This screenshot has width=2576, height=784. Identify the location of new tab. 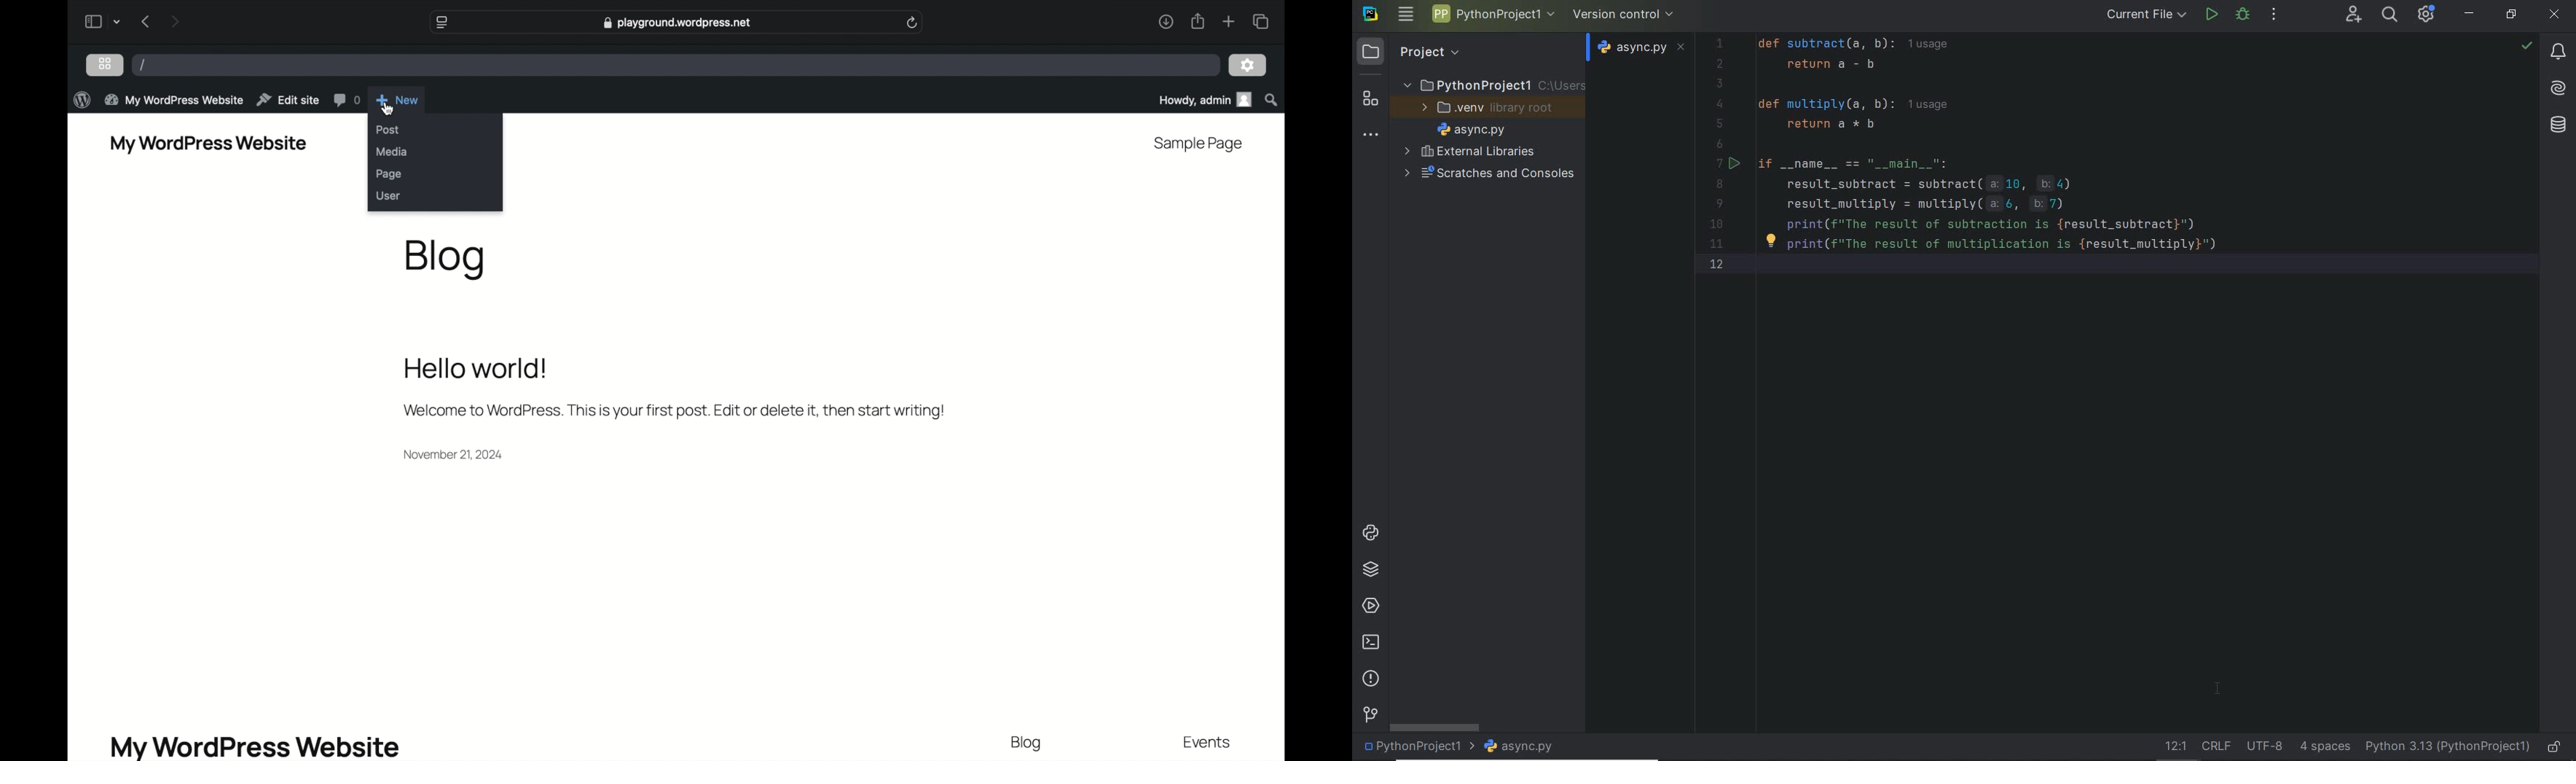
(1230, 22).